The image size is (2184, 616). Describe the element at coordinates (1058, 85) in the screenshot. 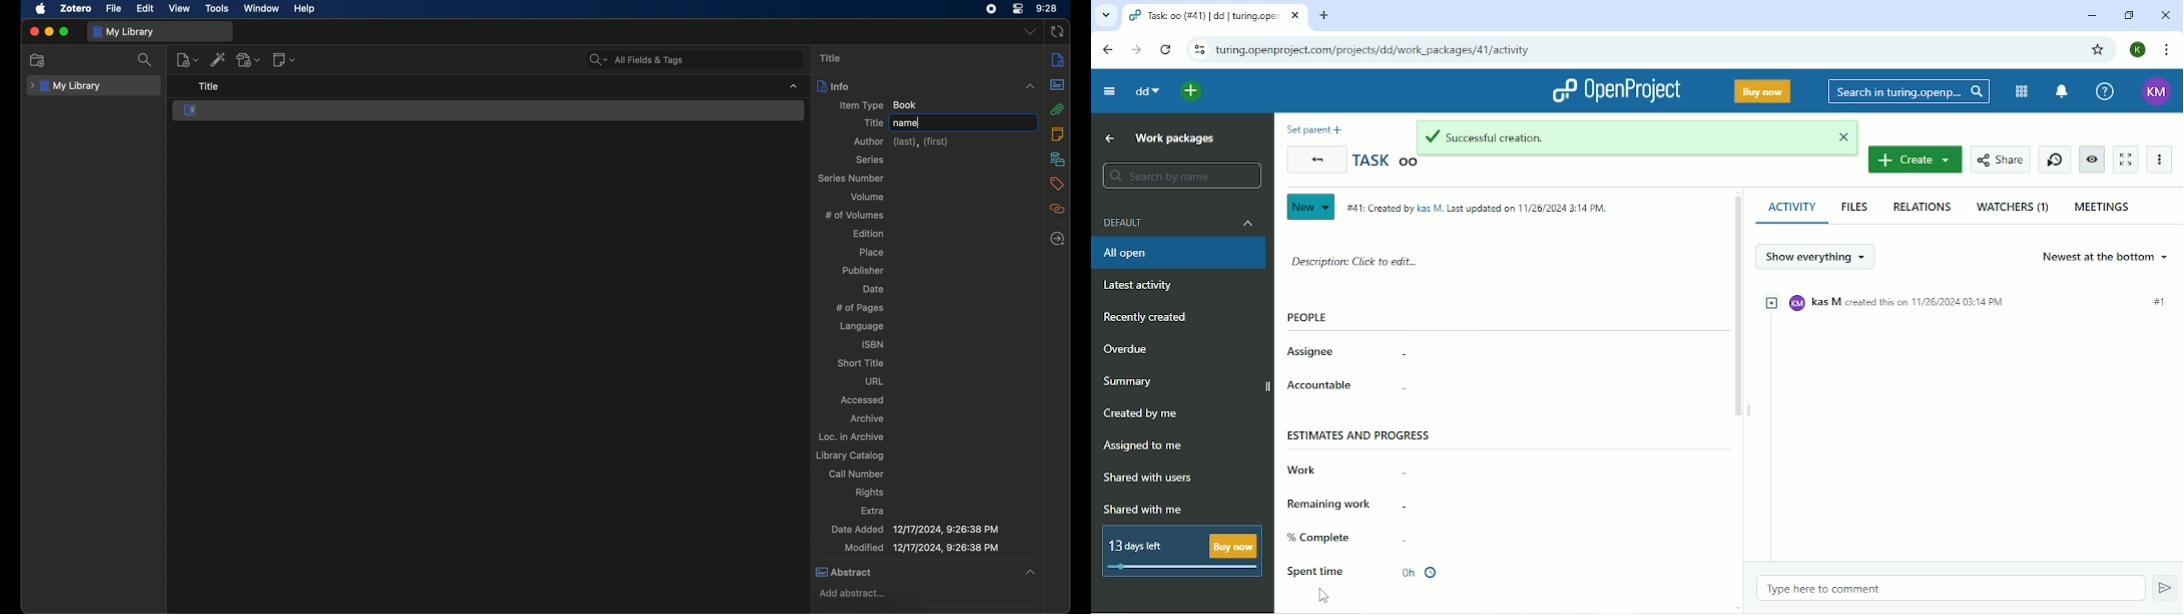

I see `abstract` at that location.